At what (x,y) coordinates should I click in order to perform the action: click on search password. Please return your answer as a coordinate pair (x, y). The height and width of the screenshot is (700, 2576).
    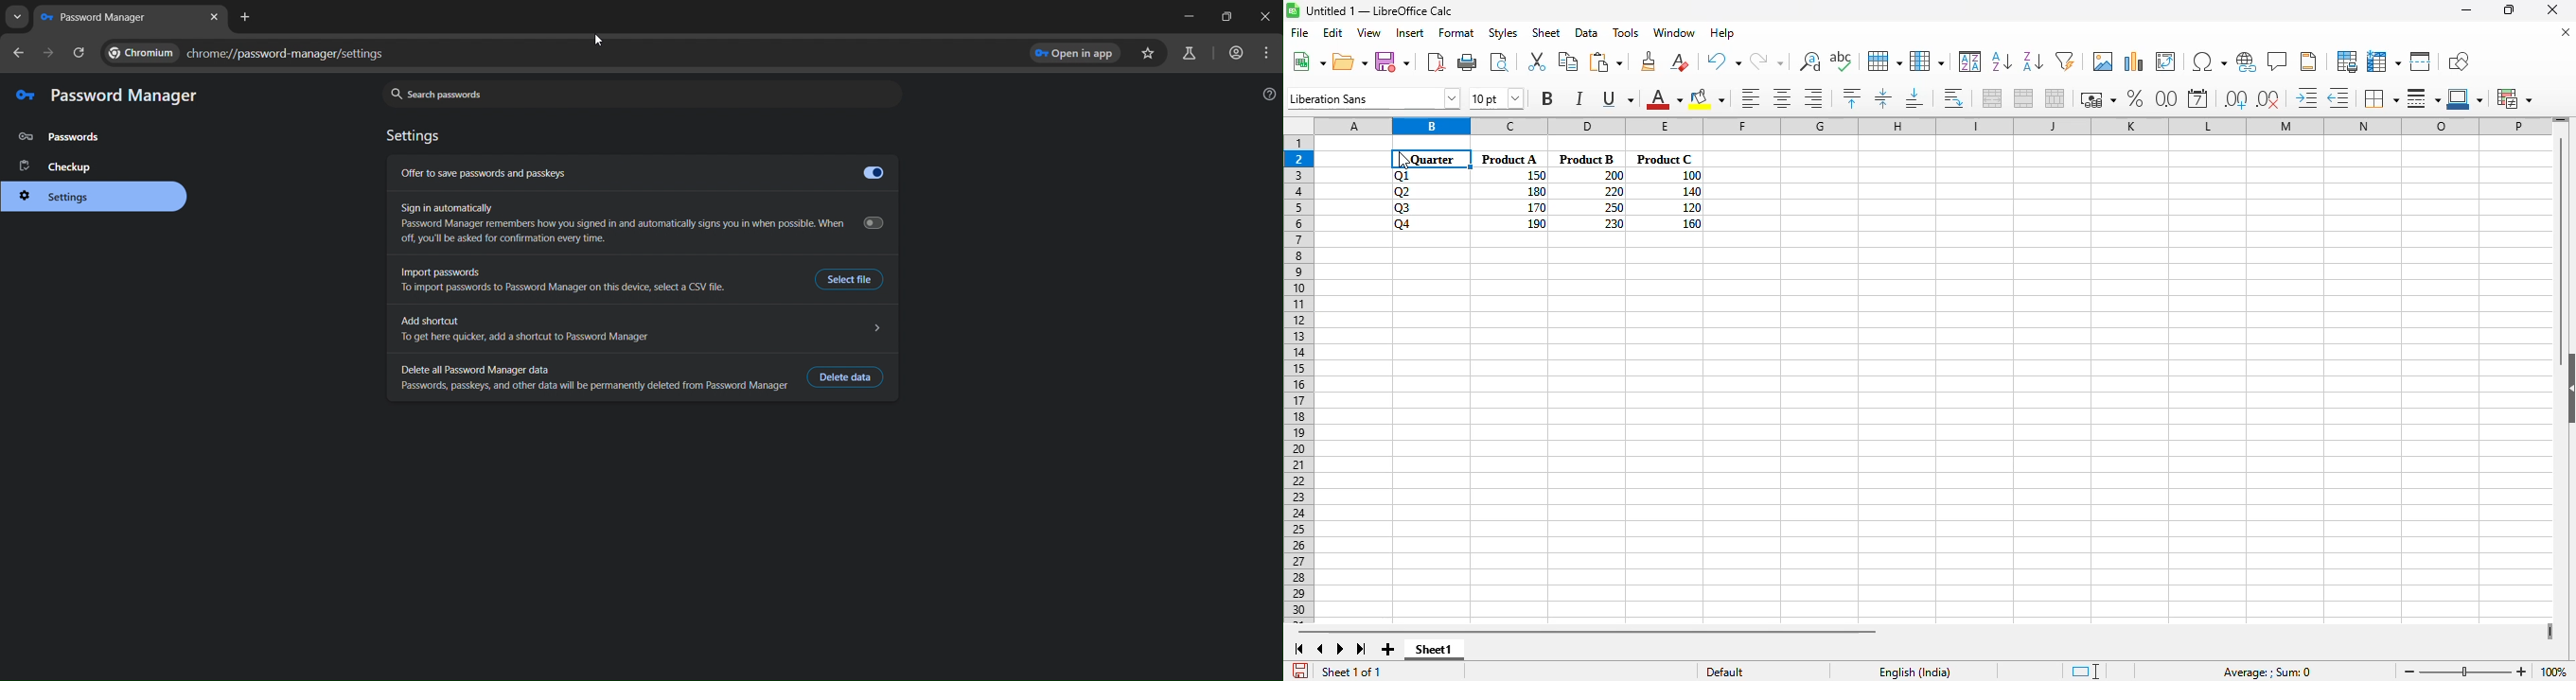
    Looking at the image, I should click on (639, 92).